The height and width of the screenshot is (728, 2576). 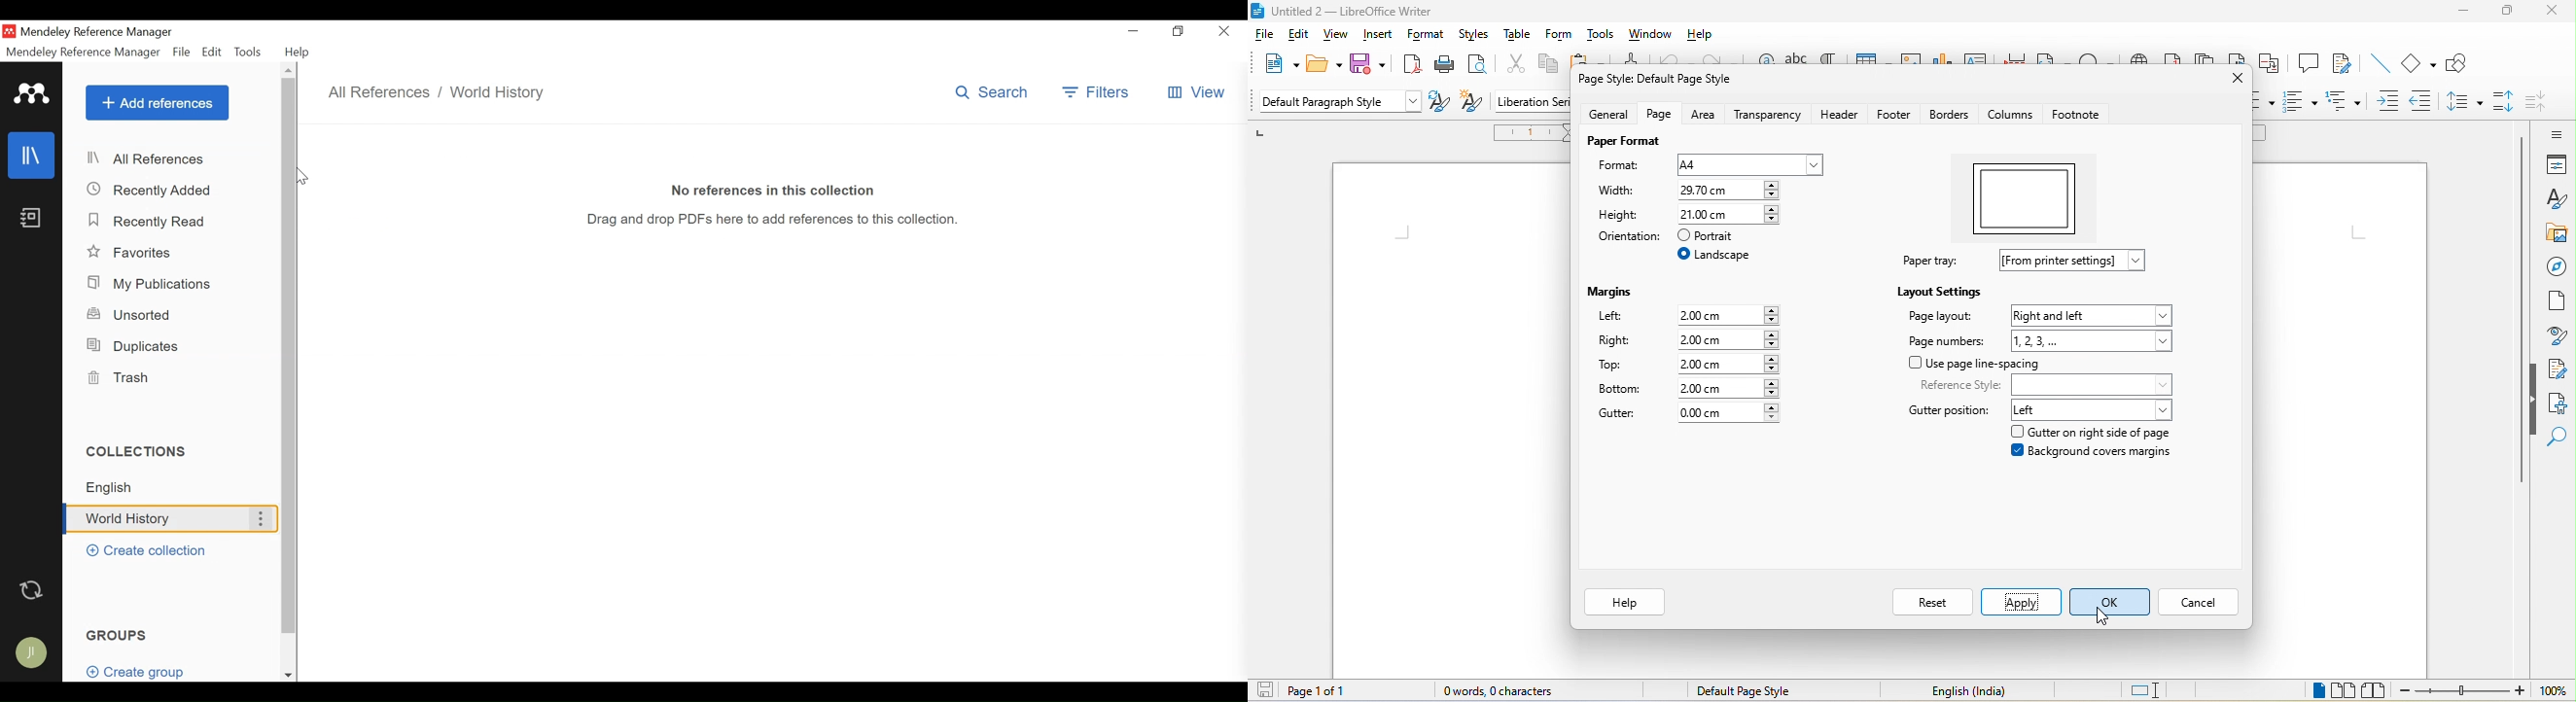 What do you see at coordinates (2078, 116) in the screenshot?
I see `footnote` at bounding box center [2078, 116].